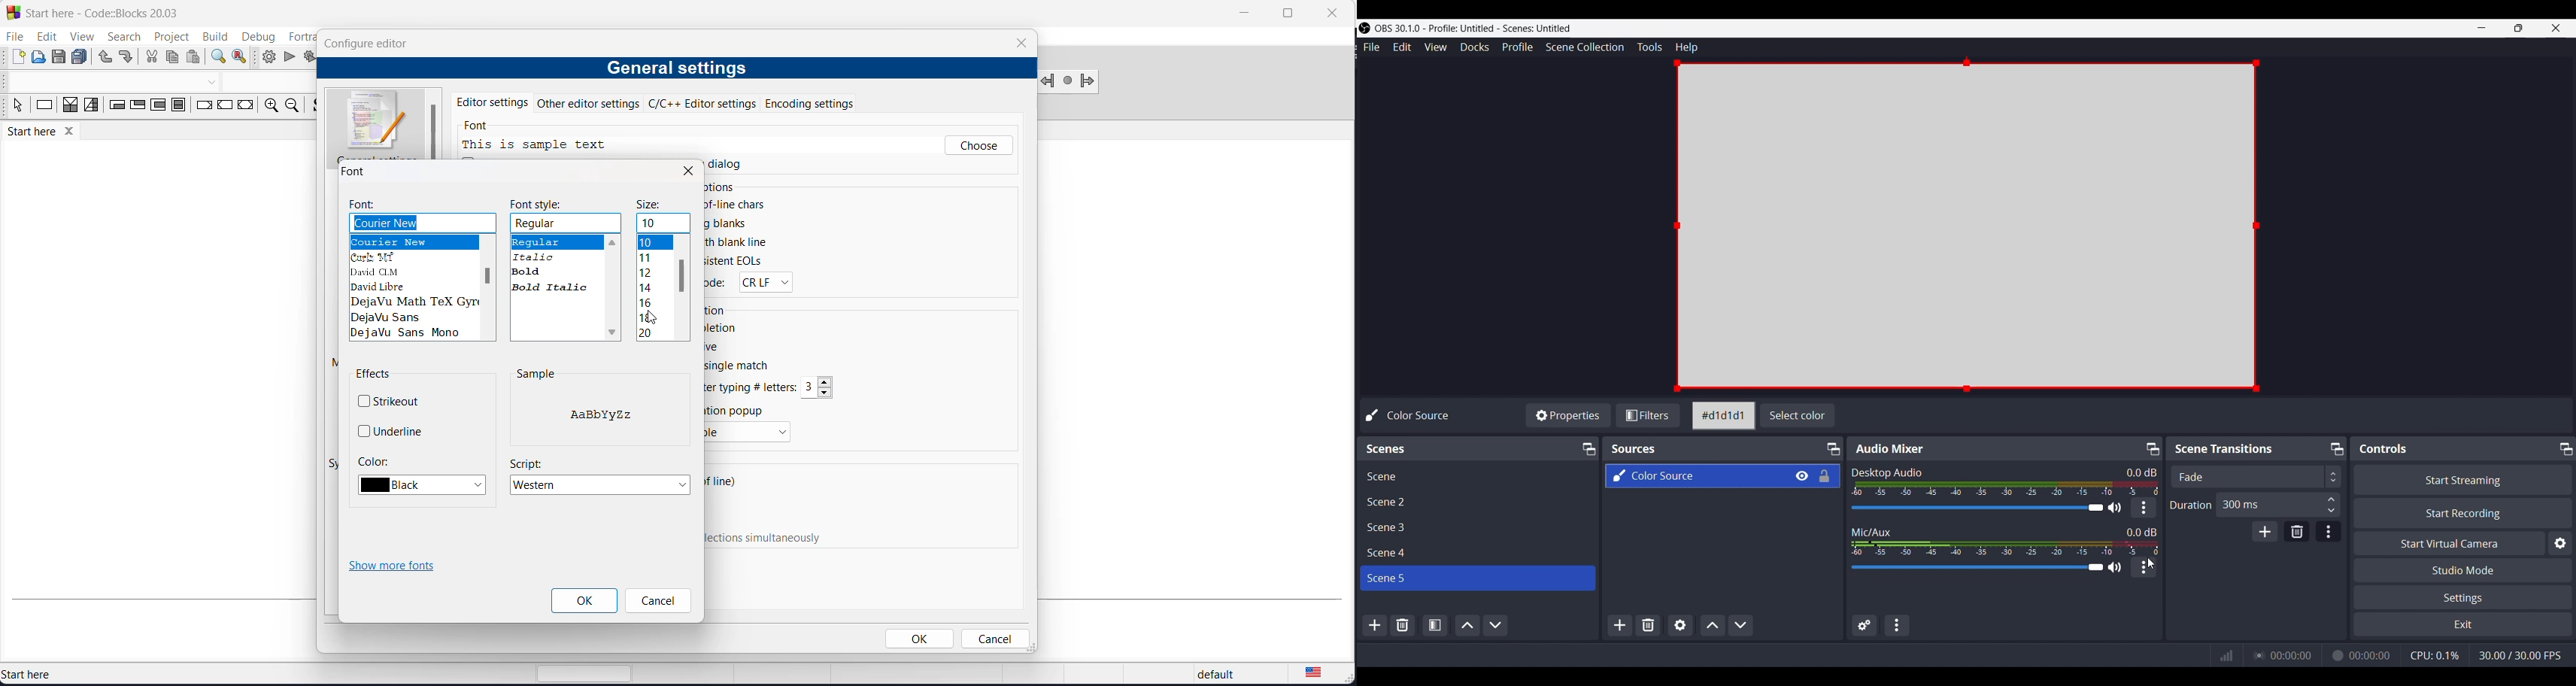 Image resolution: width=2576 pixels, height=700 pixels. What do you see at coordinates (2482, 29) in the screenshot?
I see `Minimize` at bounding box center [2482, 29].